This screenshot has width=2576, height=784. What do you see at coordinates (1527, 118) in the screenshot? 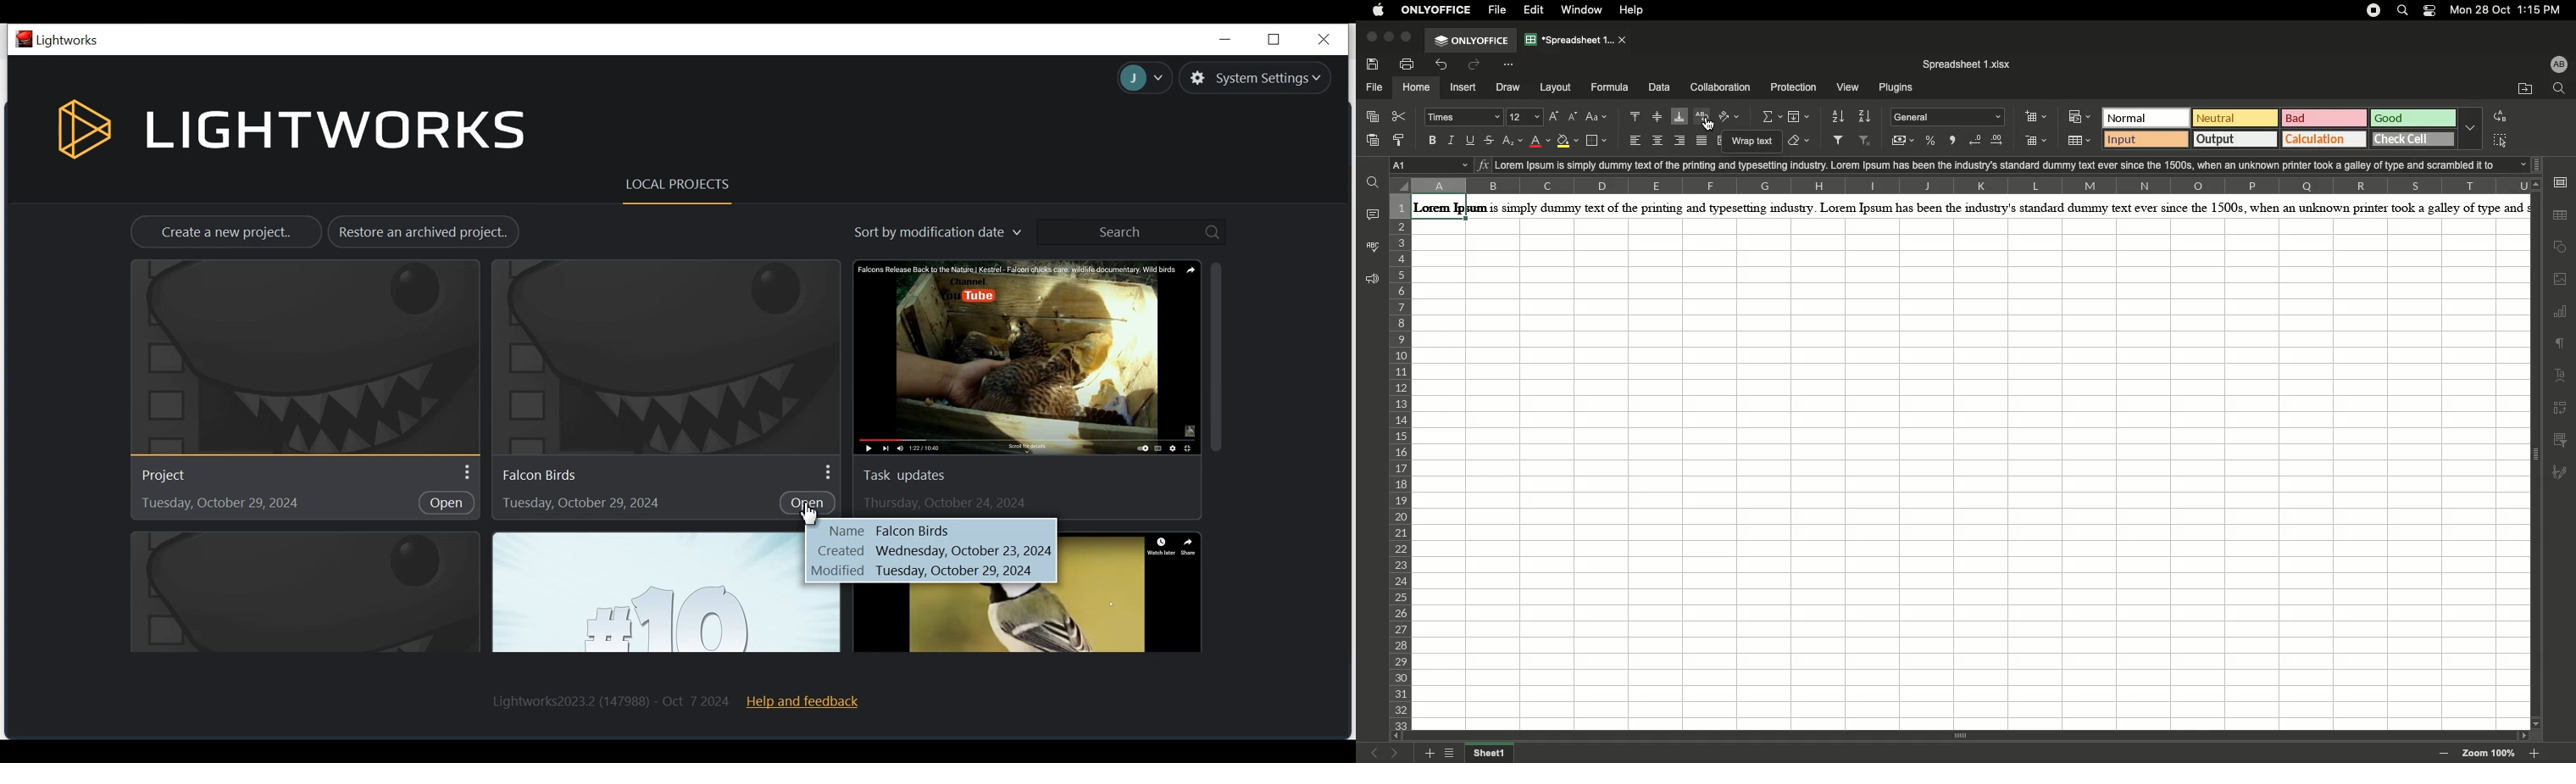
I see `Font size` at bounding box center [1527, 118].